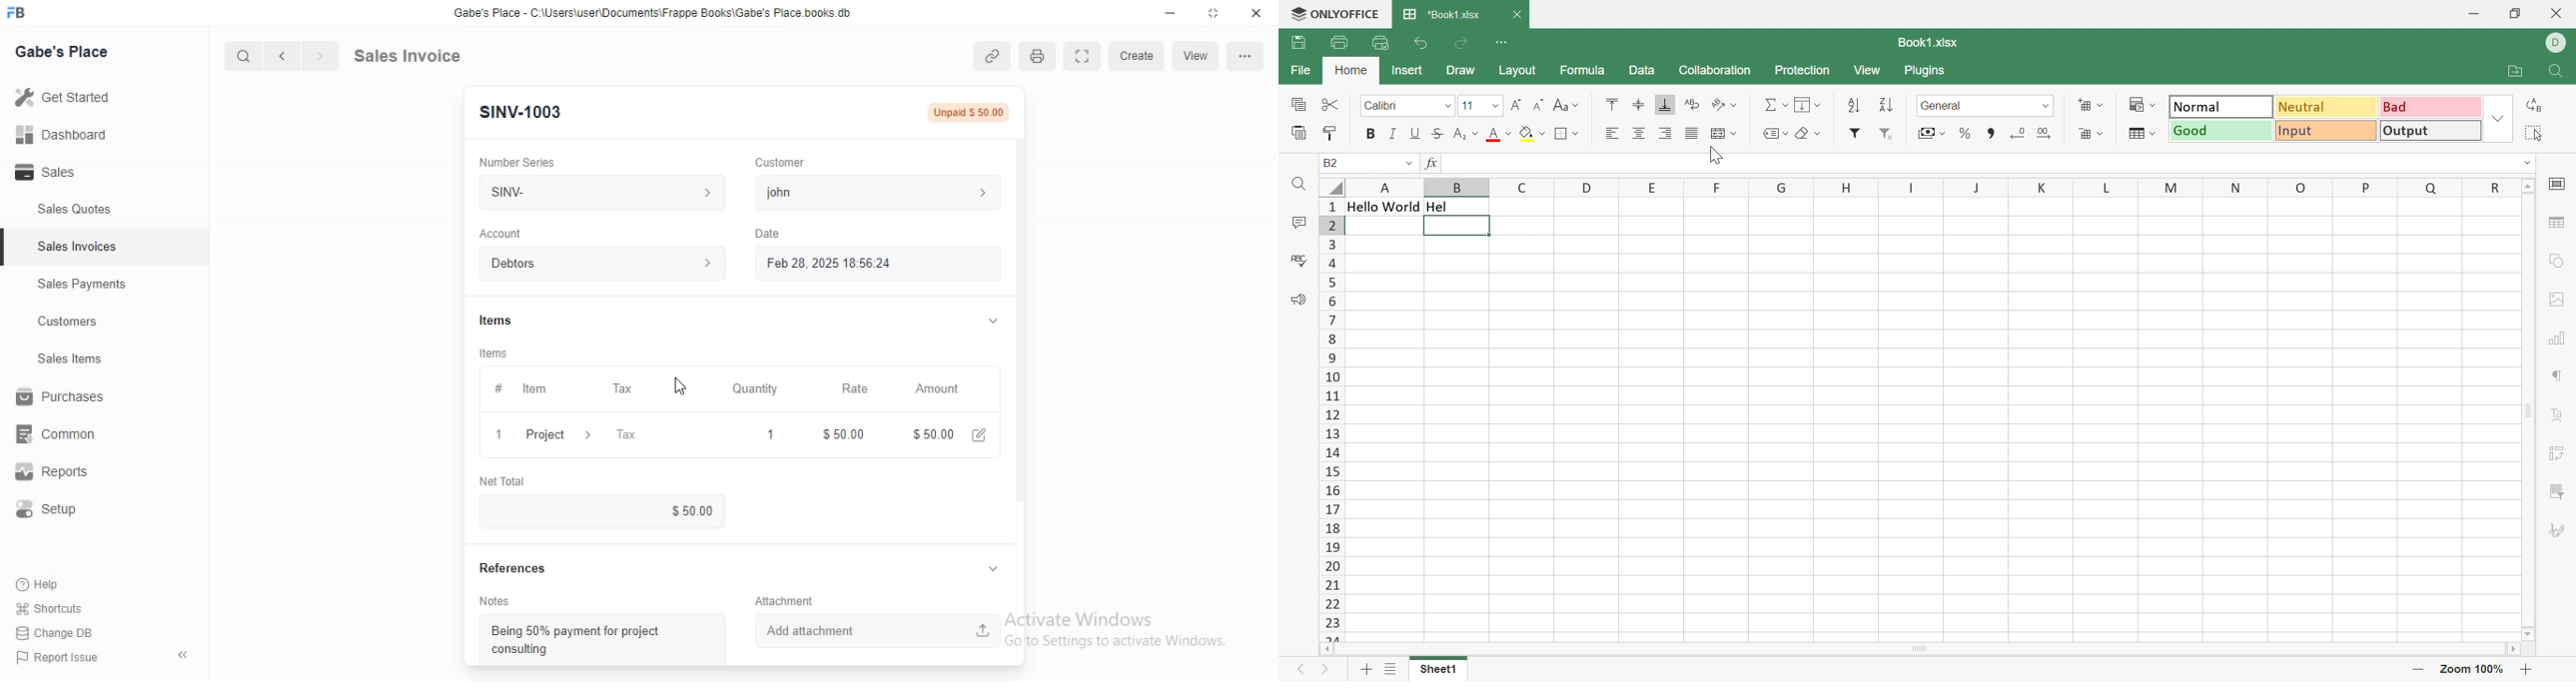  Describe the element at coordinates (1301, 261) in the screenshot. I see `Spell checking` at that location.